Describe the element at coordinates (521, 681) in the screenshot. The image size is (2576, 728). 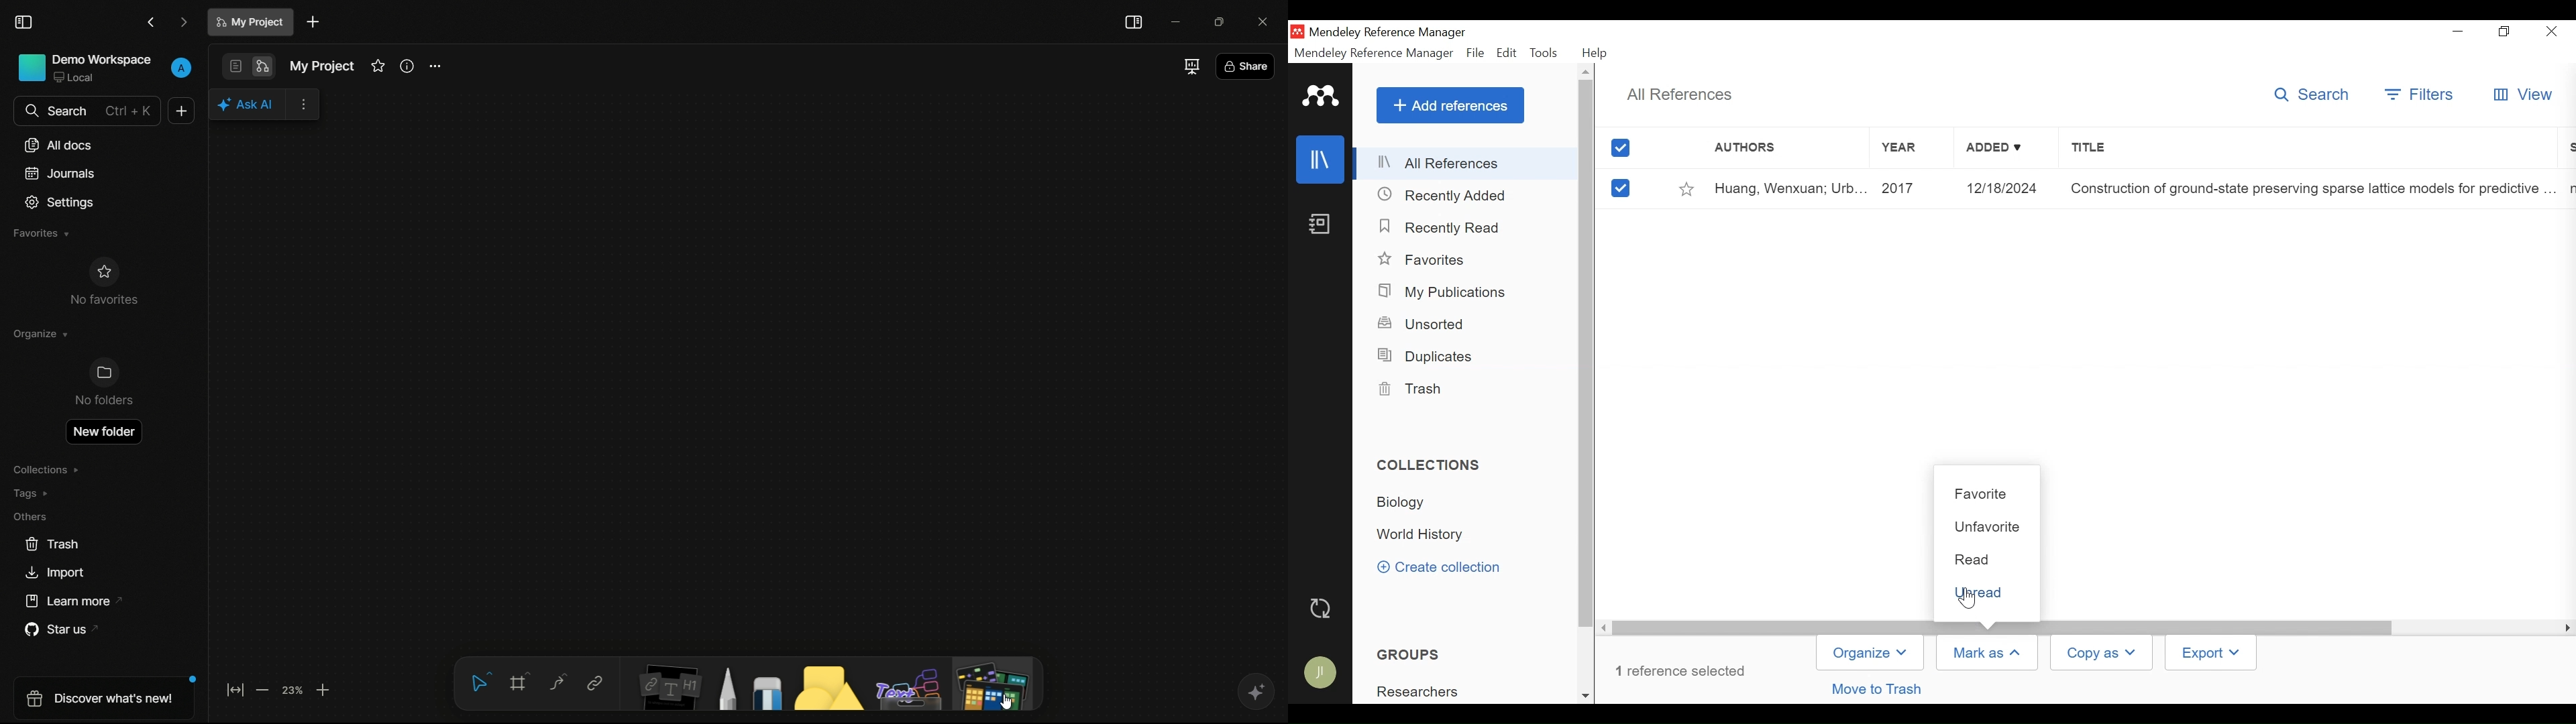
I see `frames` at that location.